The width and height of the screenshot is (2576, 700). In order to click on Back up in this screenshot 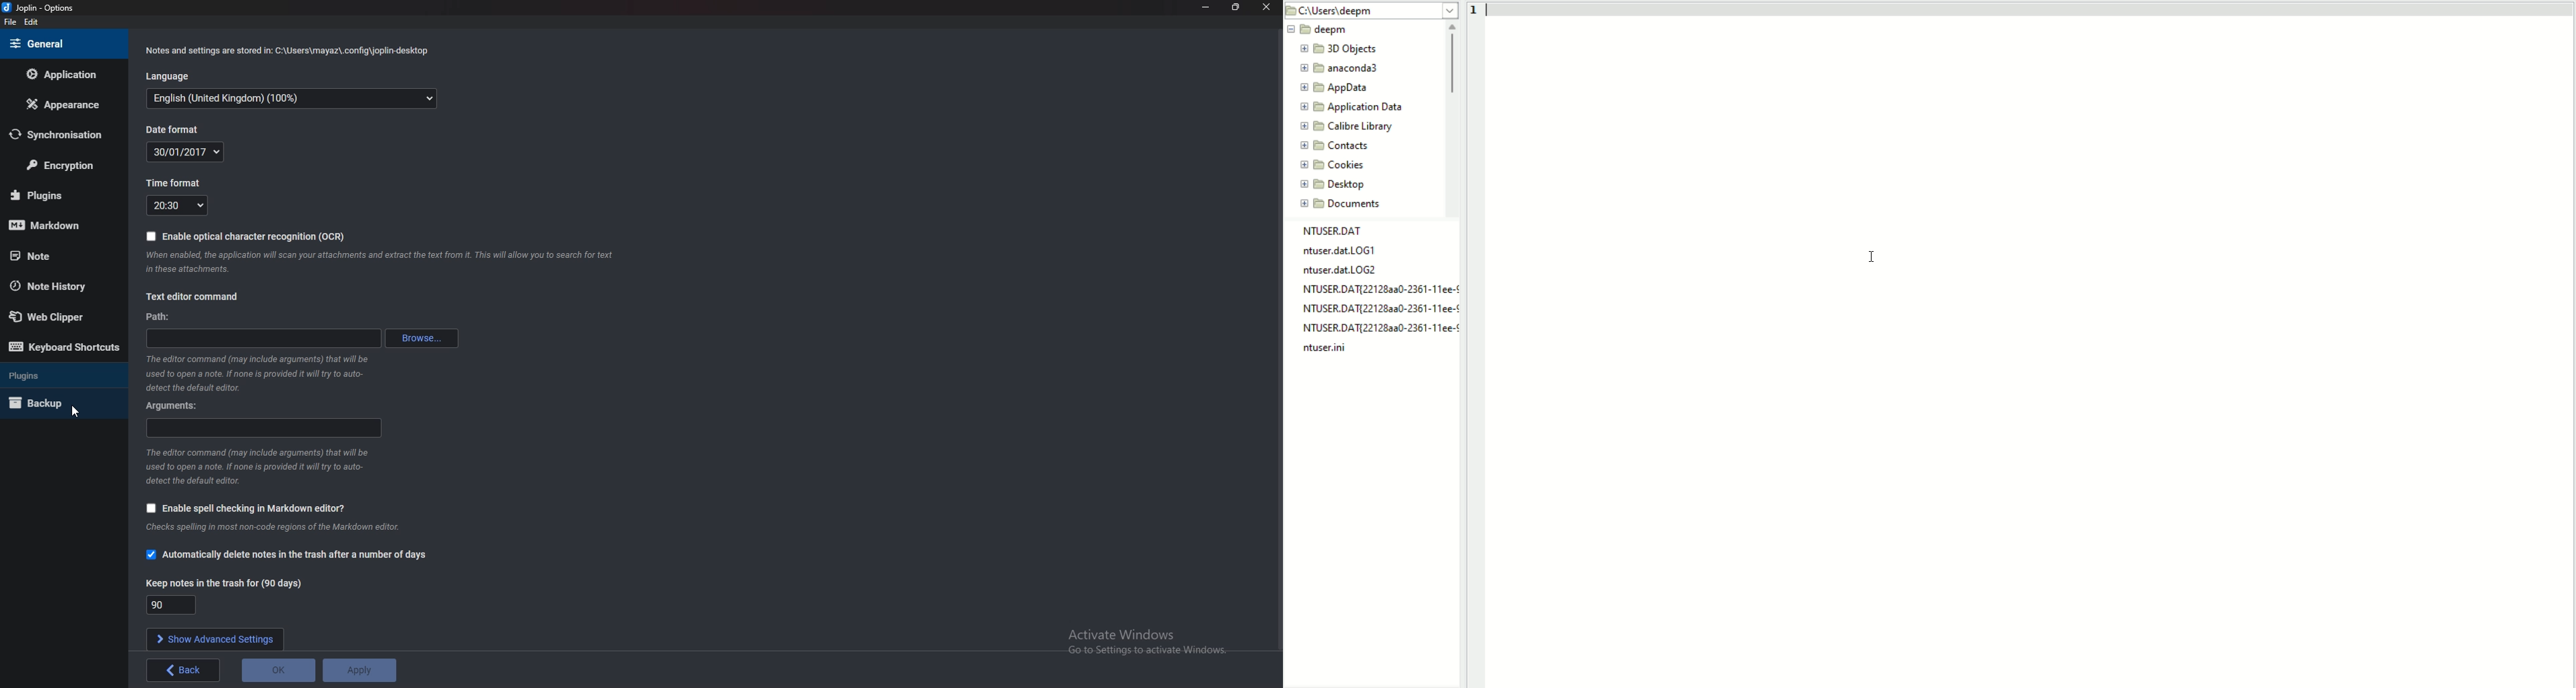, I will do `click(59, 403)`.